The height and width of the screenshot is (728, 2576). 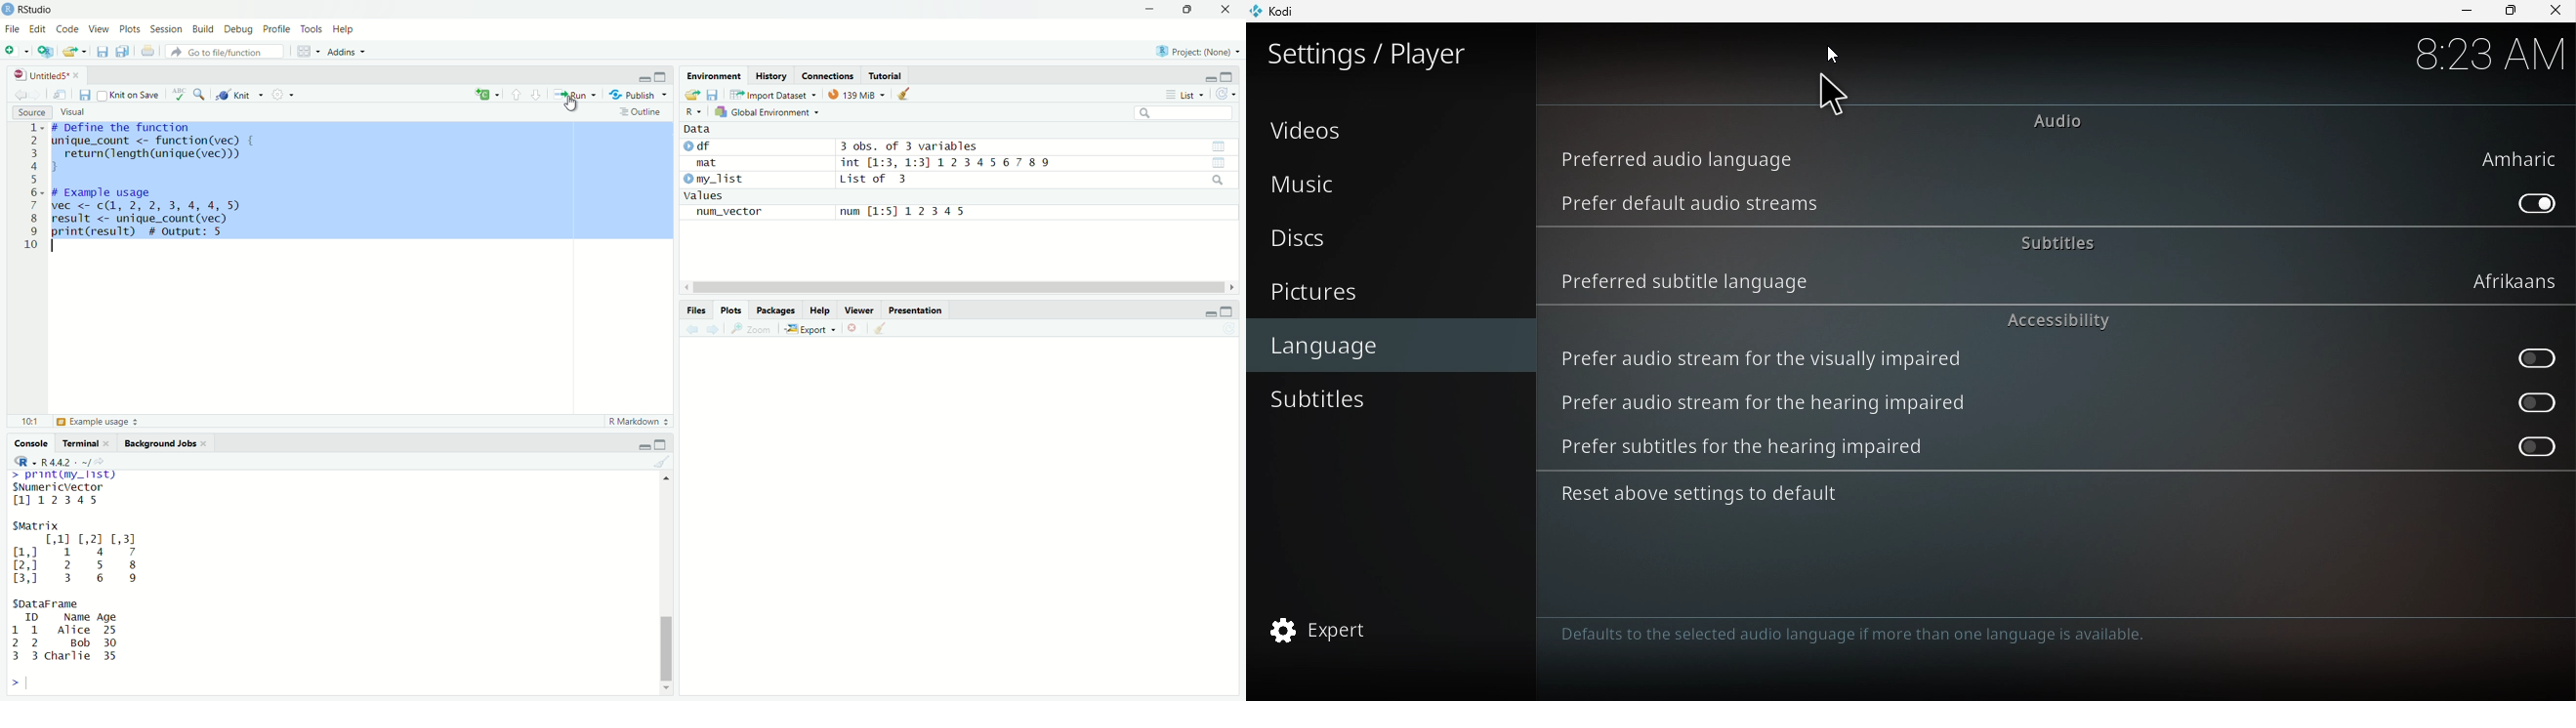 What do you see at coordinates (1385, 632) in the screenshot?
I see `Expert` at bounding box center [1385, 632].